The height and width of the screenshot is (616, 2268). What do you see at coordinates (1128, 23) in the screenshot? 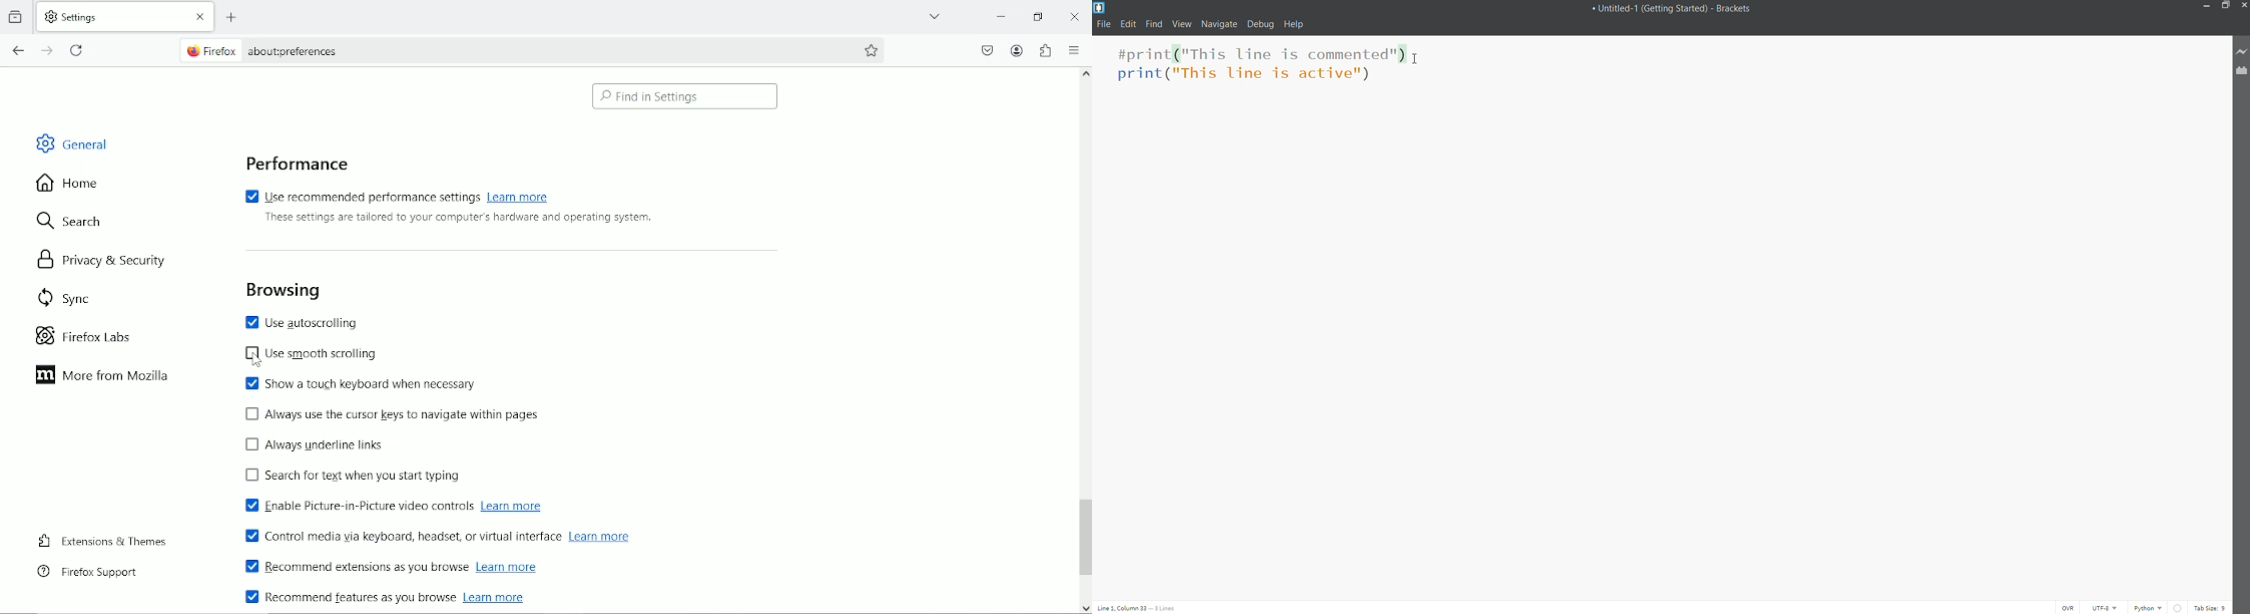
I see `Edit` at bounding box center [1128, 23].